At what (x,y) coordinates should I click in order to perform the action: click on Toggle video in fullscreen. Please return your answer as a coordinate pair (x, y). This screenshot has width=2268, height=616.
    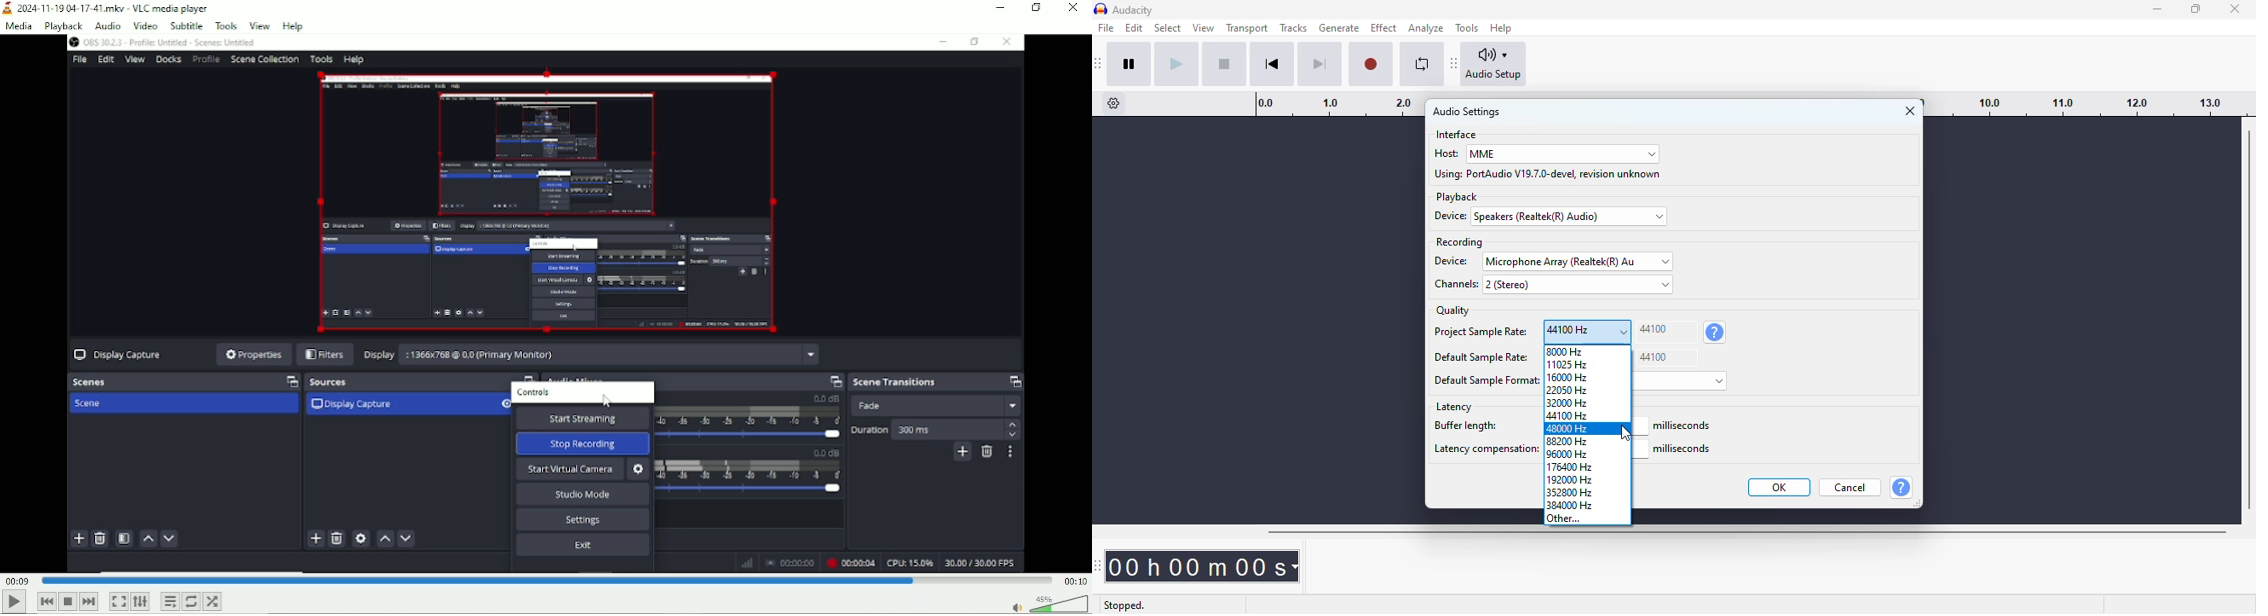
    Looking at the image, I should click on (118, 601).